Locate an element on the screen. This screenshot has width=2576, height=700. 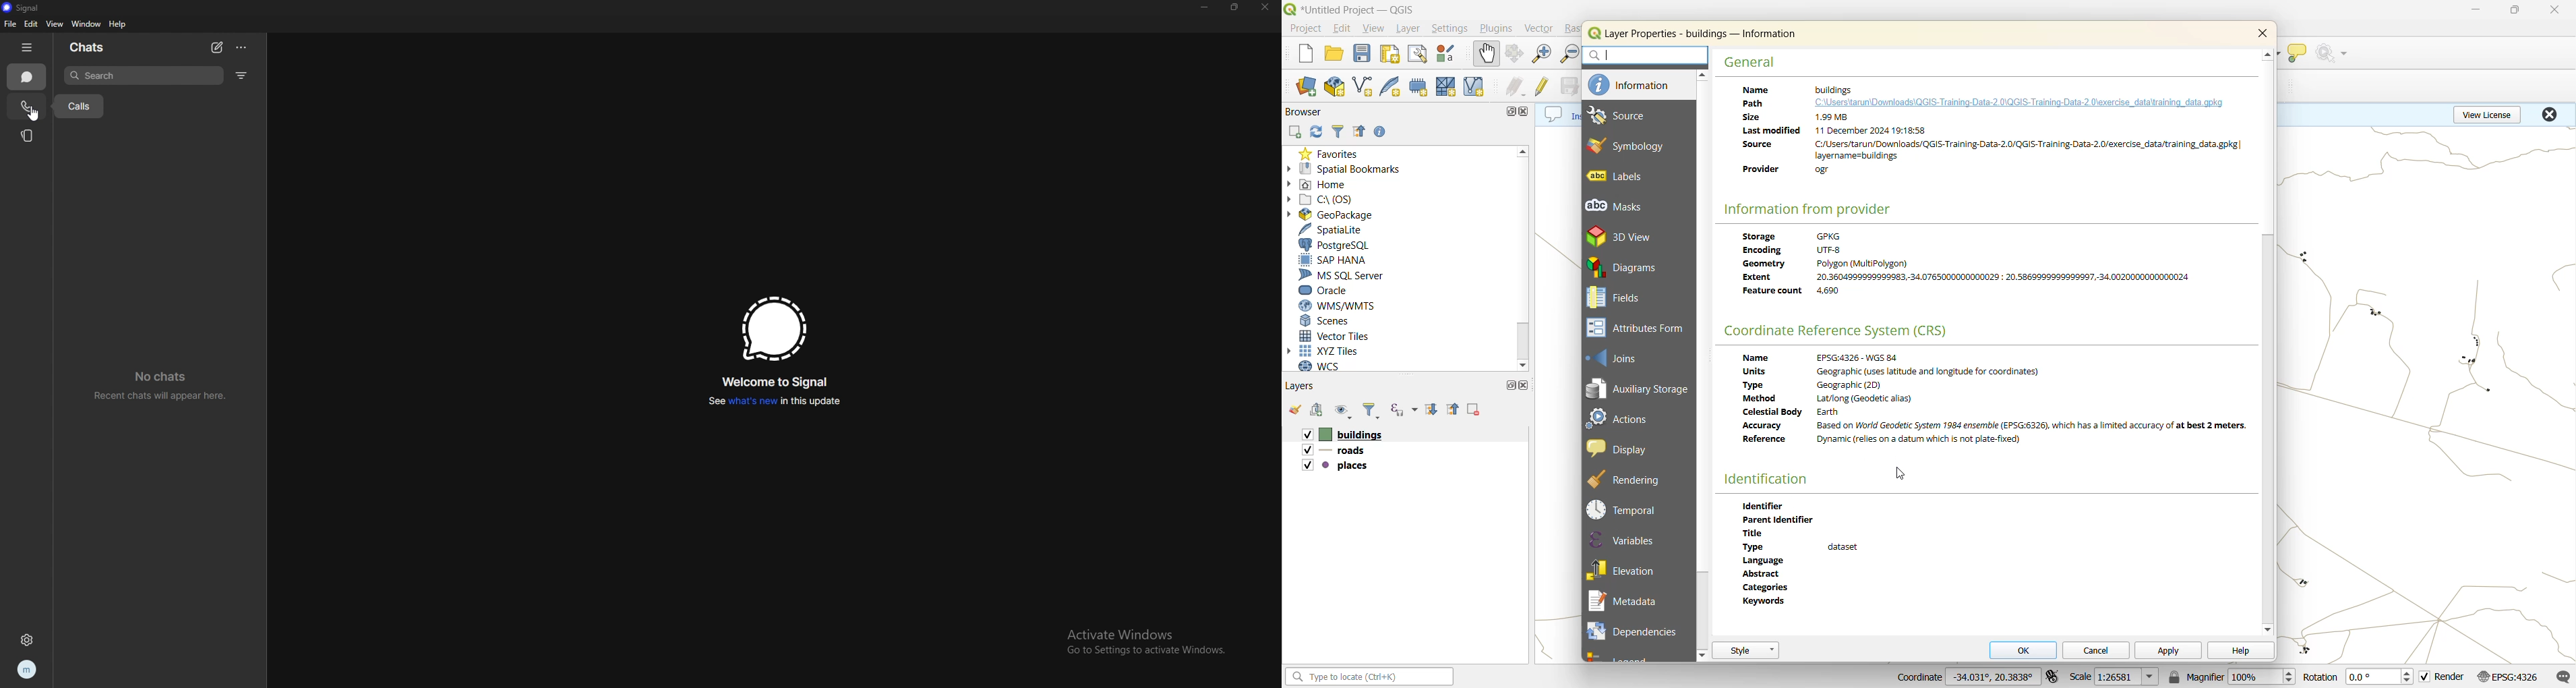
layers is located at coordinates (1306, 385).